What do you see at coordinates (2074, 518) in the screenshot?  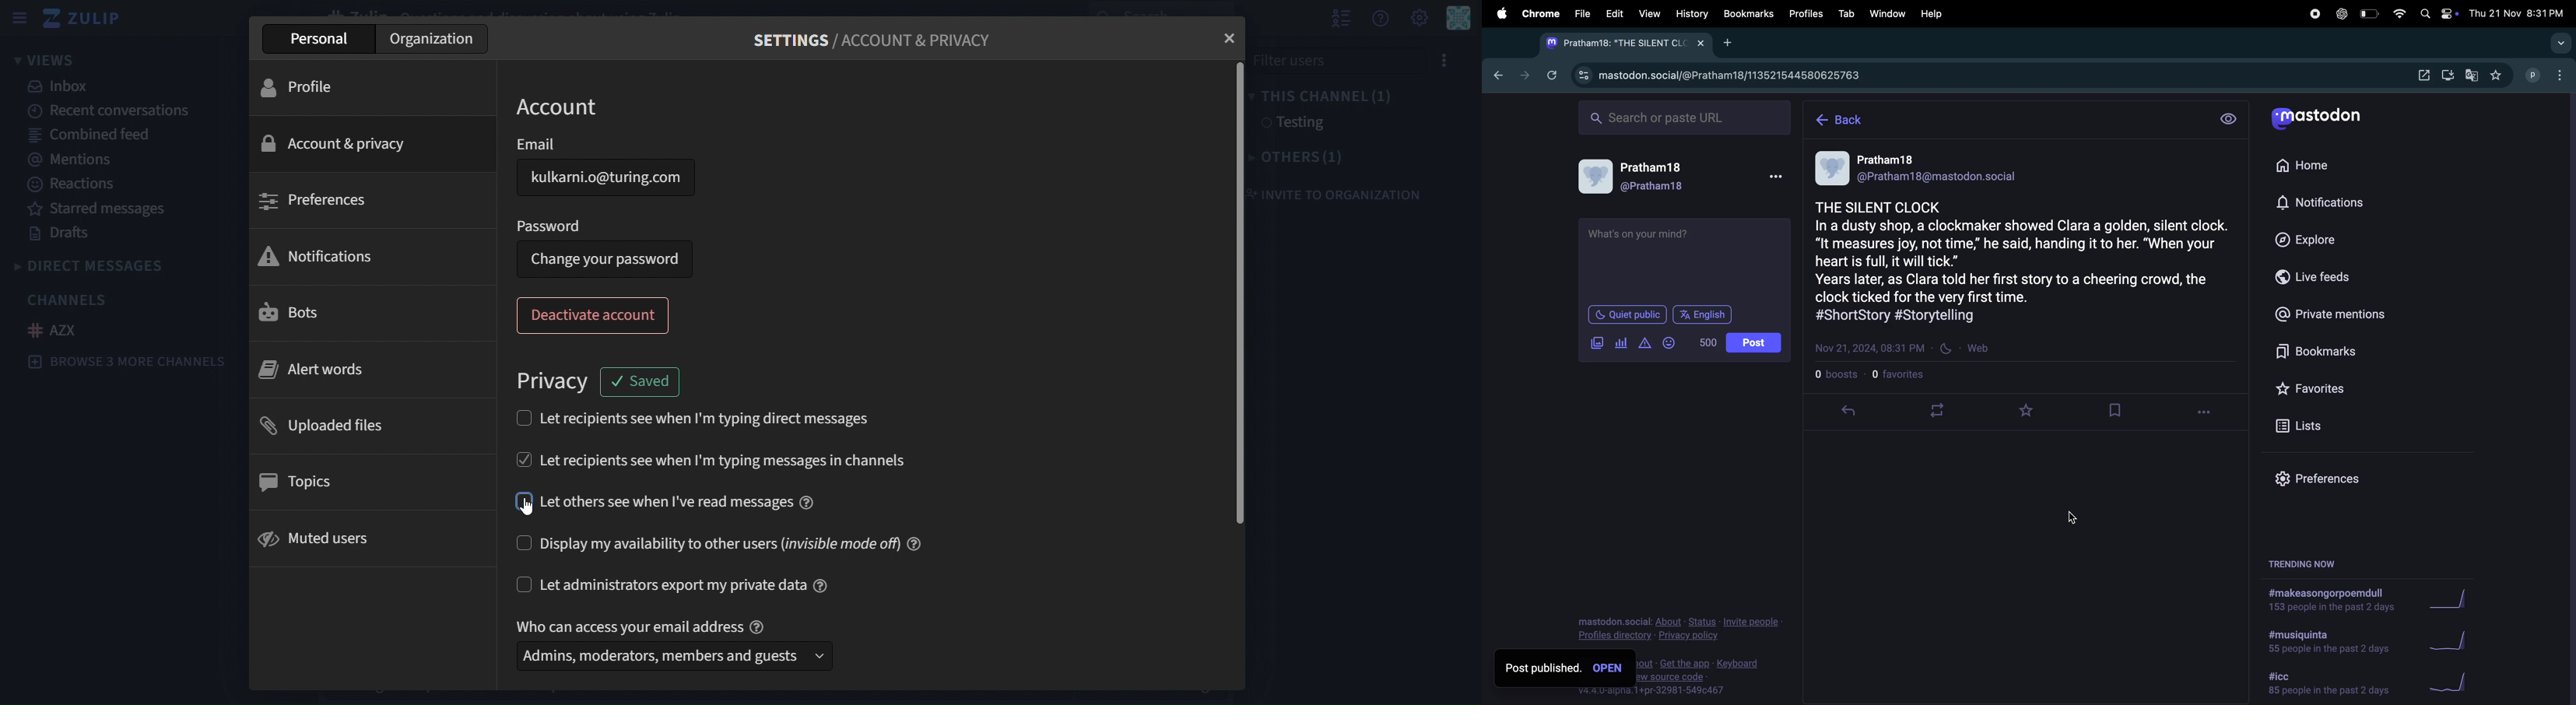 I see `cursor` at bounding box center [2074, 518].